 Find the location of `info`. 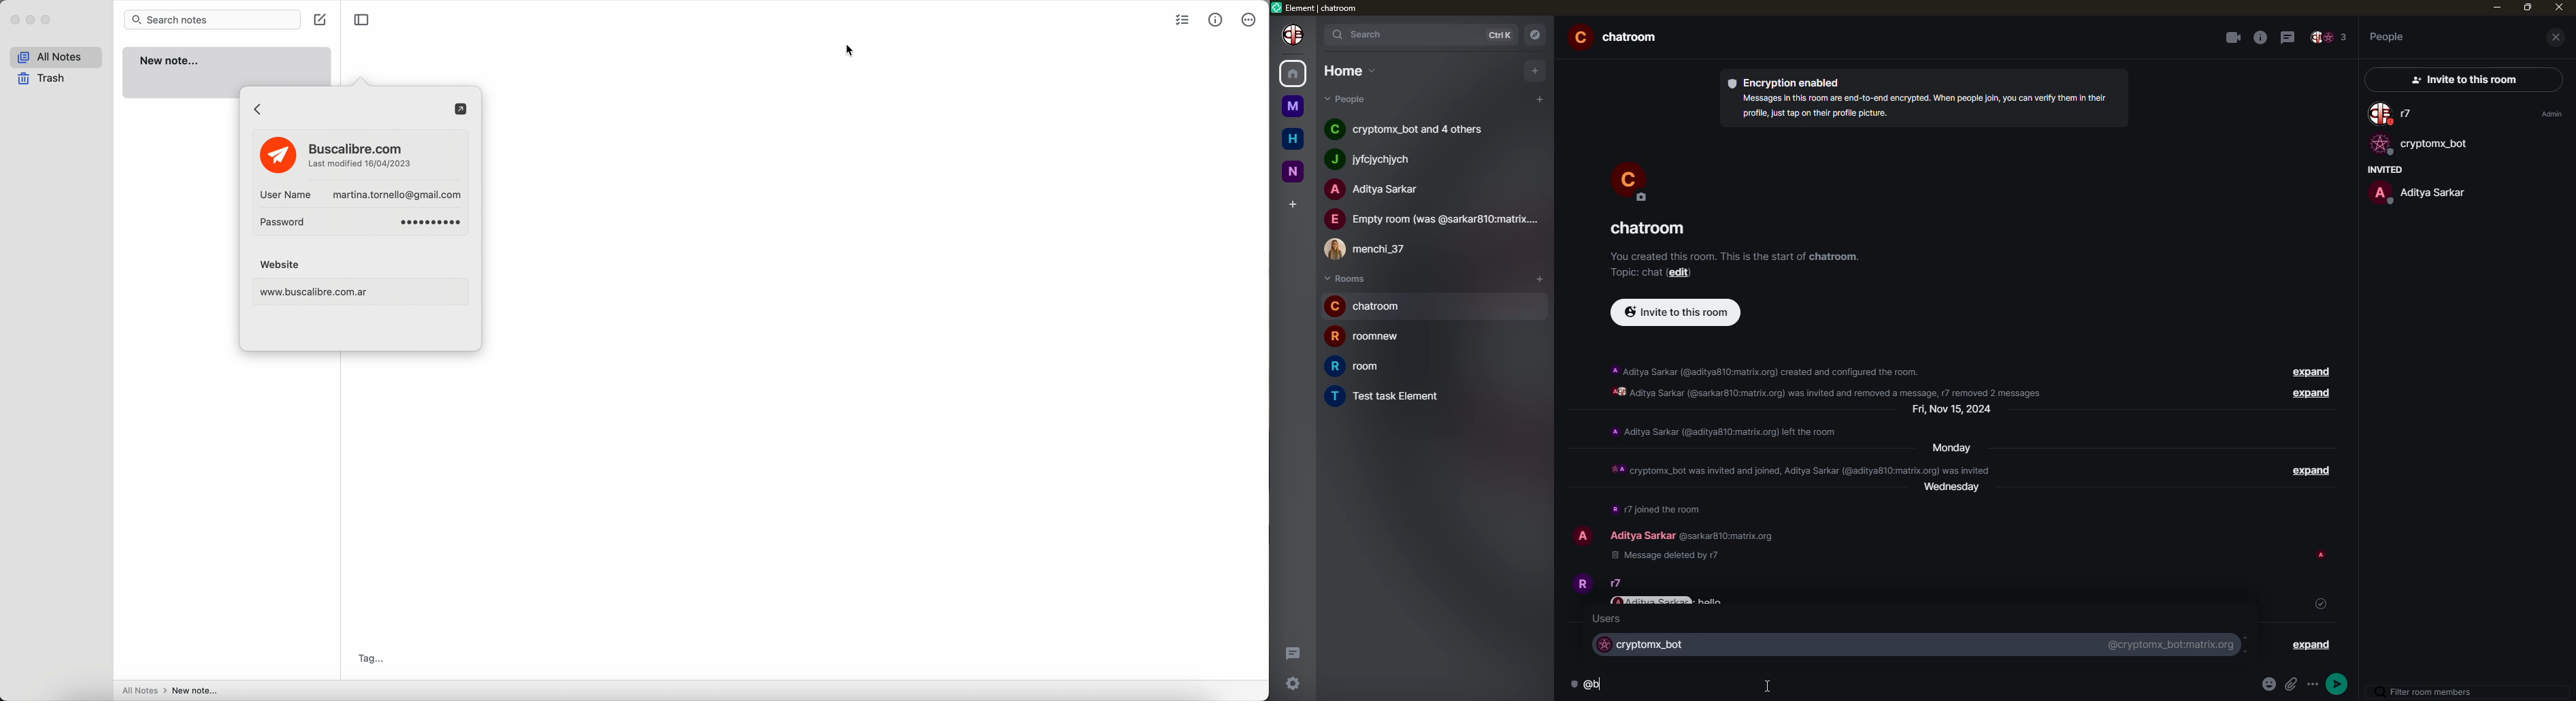

info is located at coordinates (1657, 509).